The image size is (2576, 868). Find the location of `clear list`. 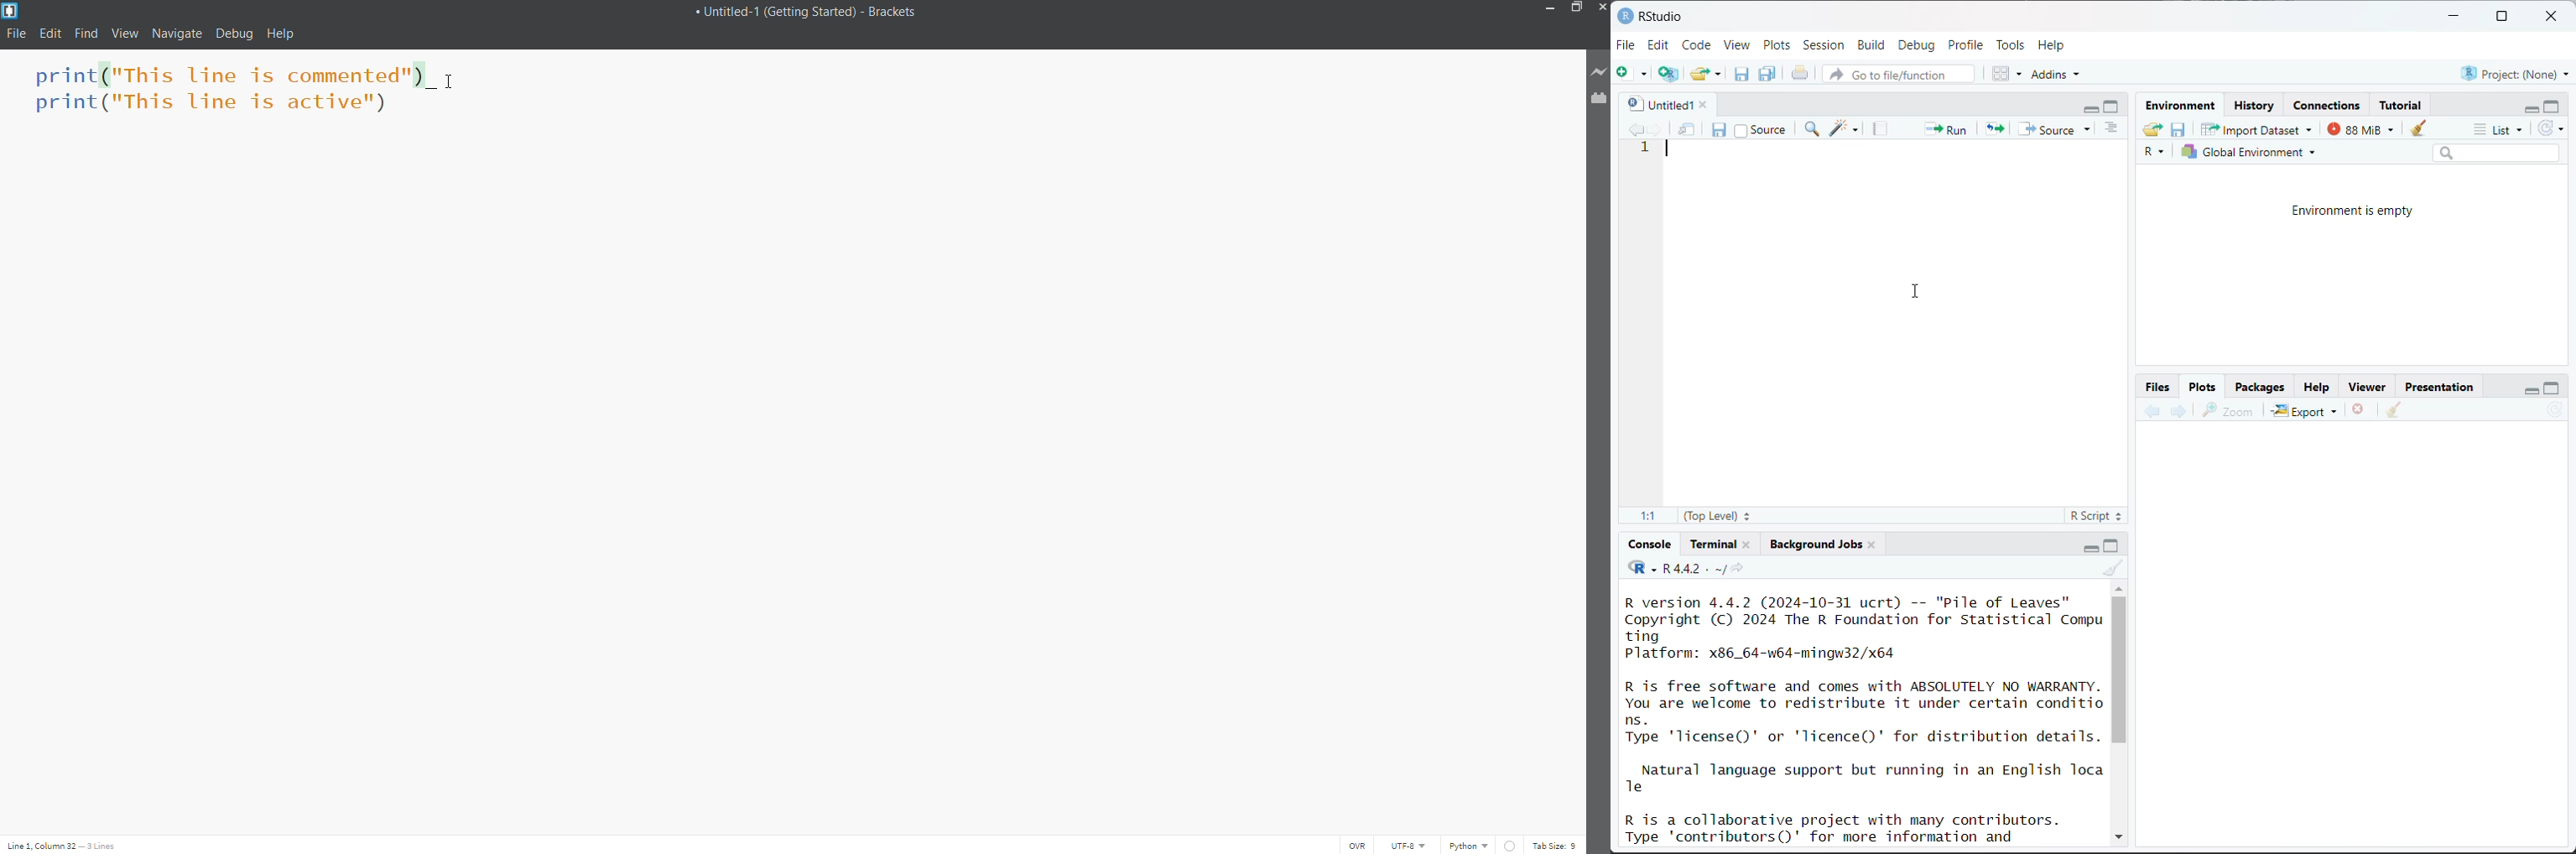

clear list is located at coordinates (1720, 74).